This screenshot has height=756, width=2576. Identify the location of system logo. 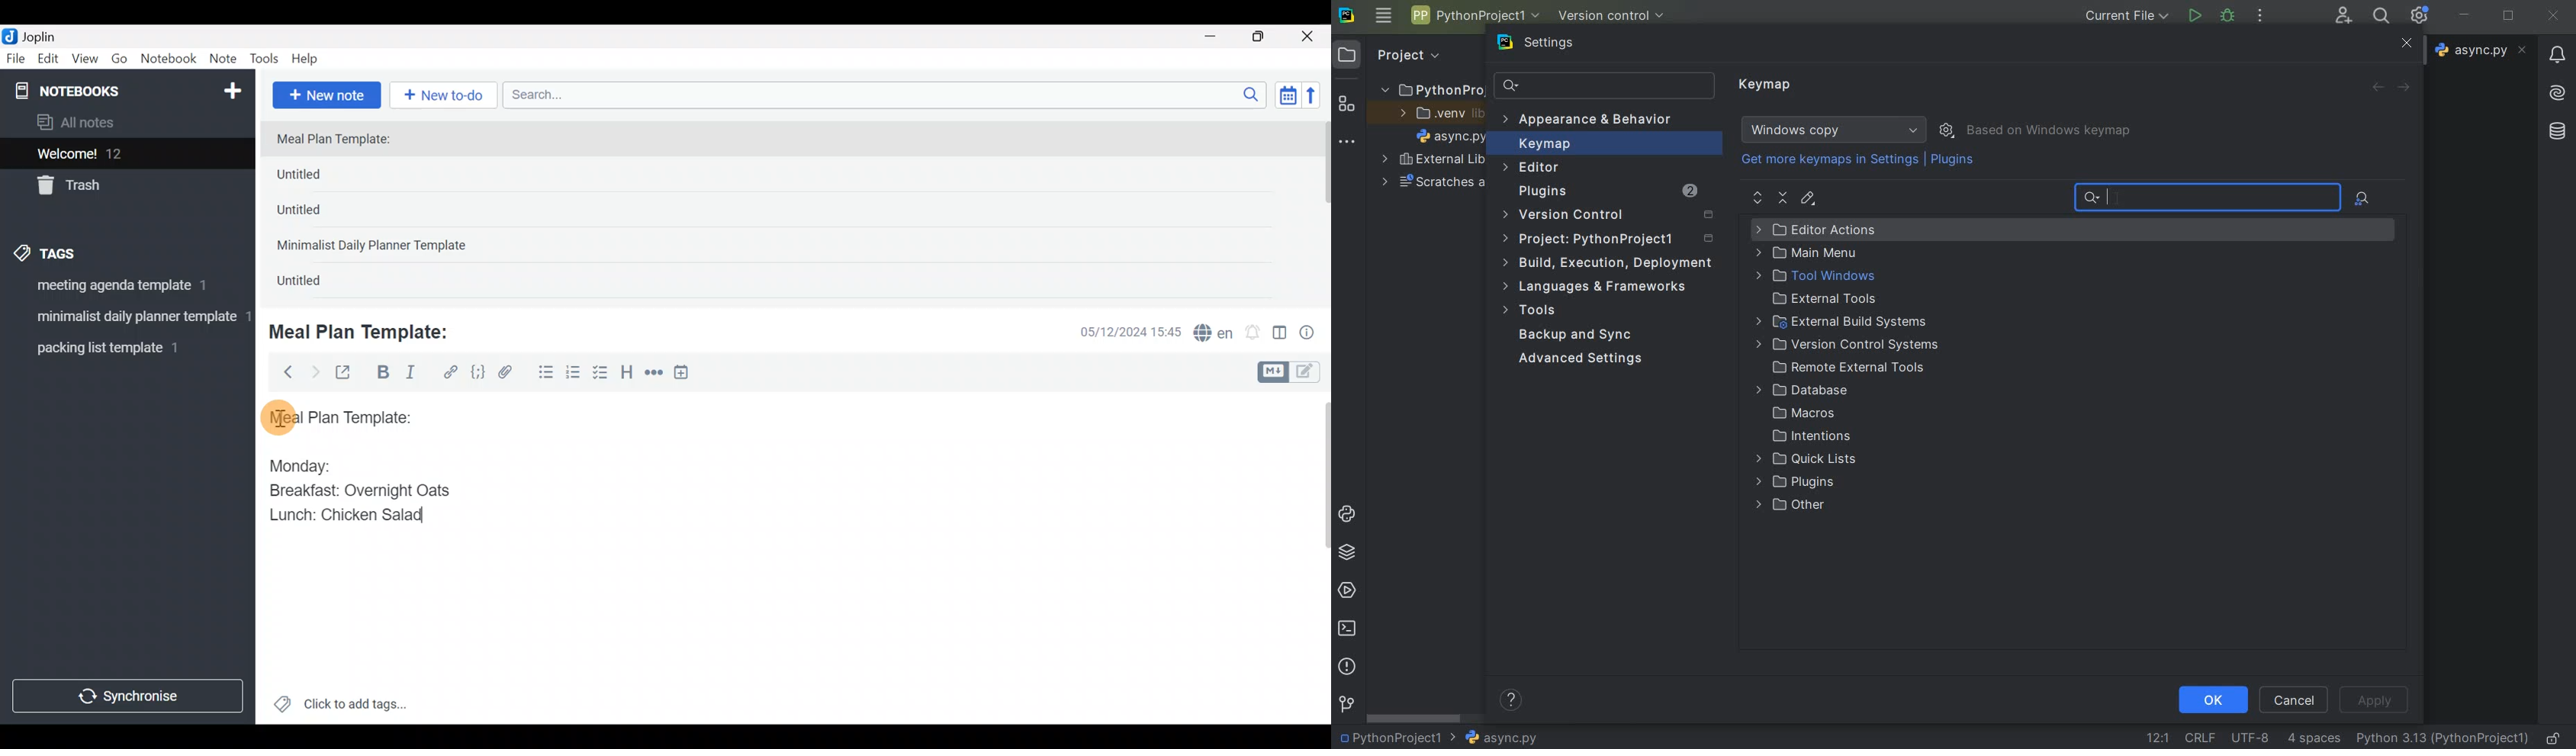
(1346, 14).